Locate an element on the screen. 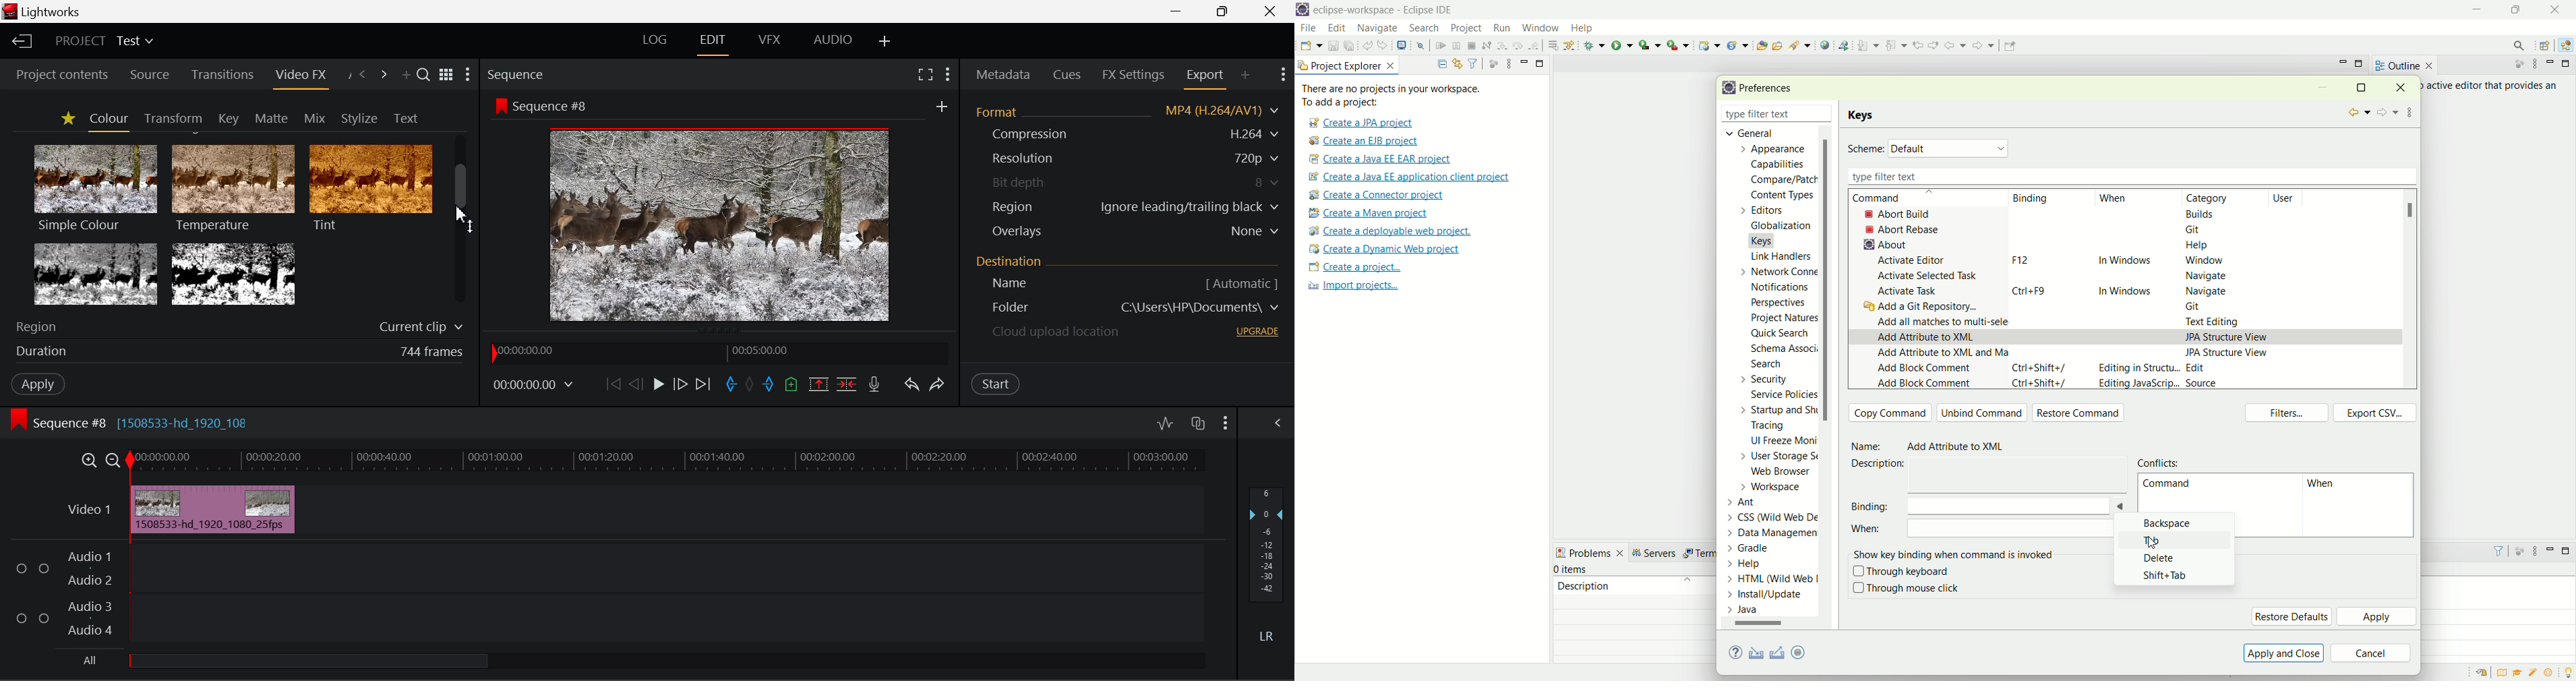 This screenshot has height=700, width=2576. create a JPA project is located at coordinates (1359, 123).